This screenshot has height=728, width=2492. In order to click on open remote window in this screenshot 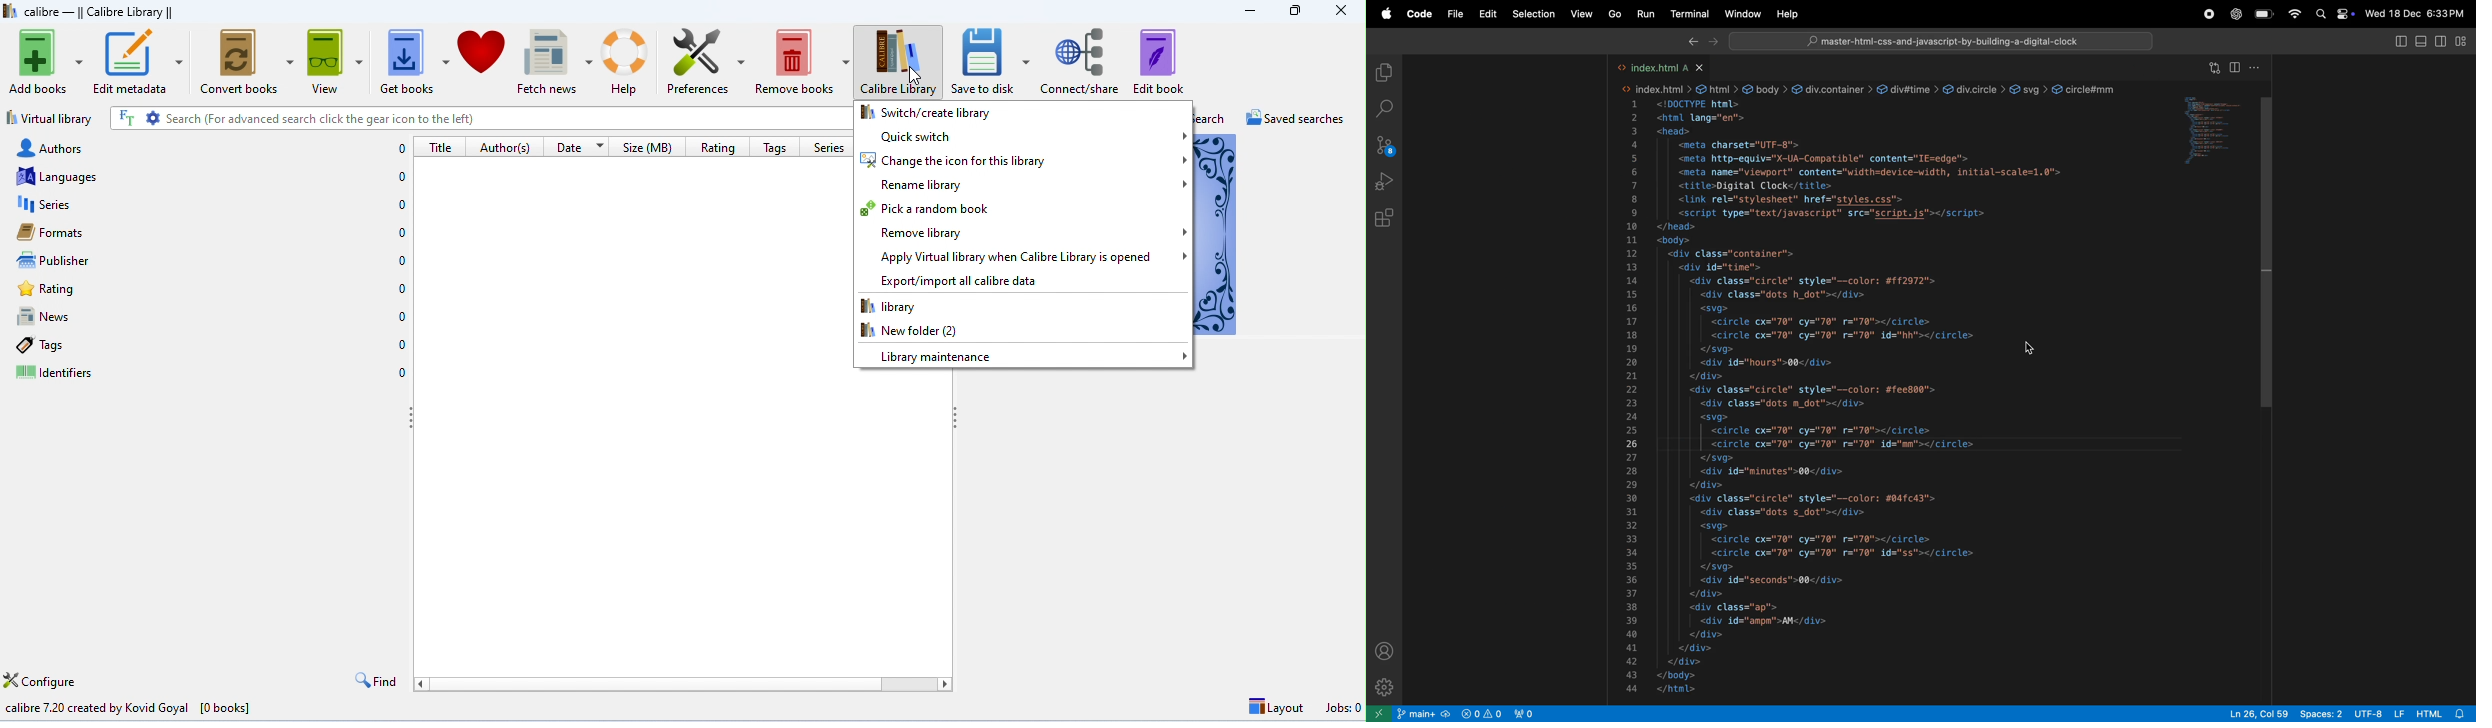, I will do `click(1381, 713)`.